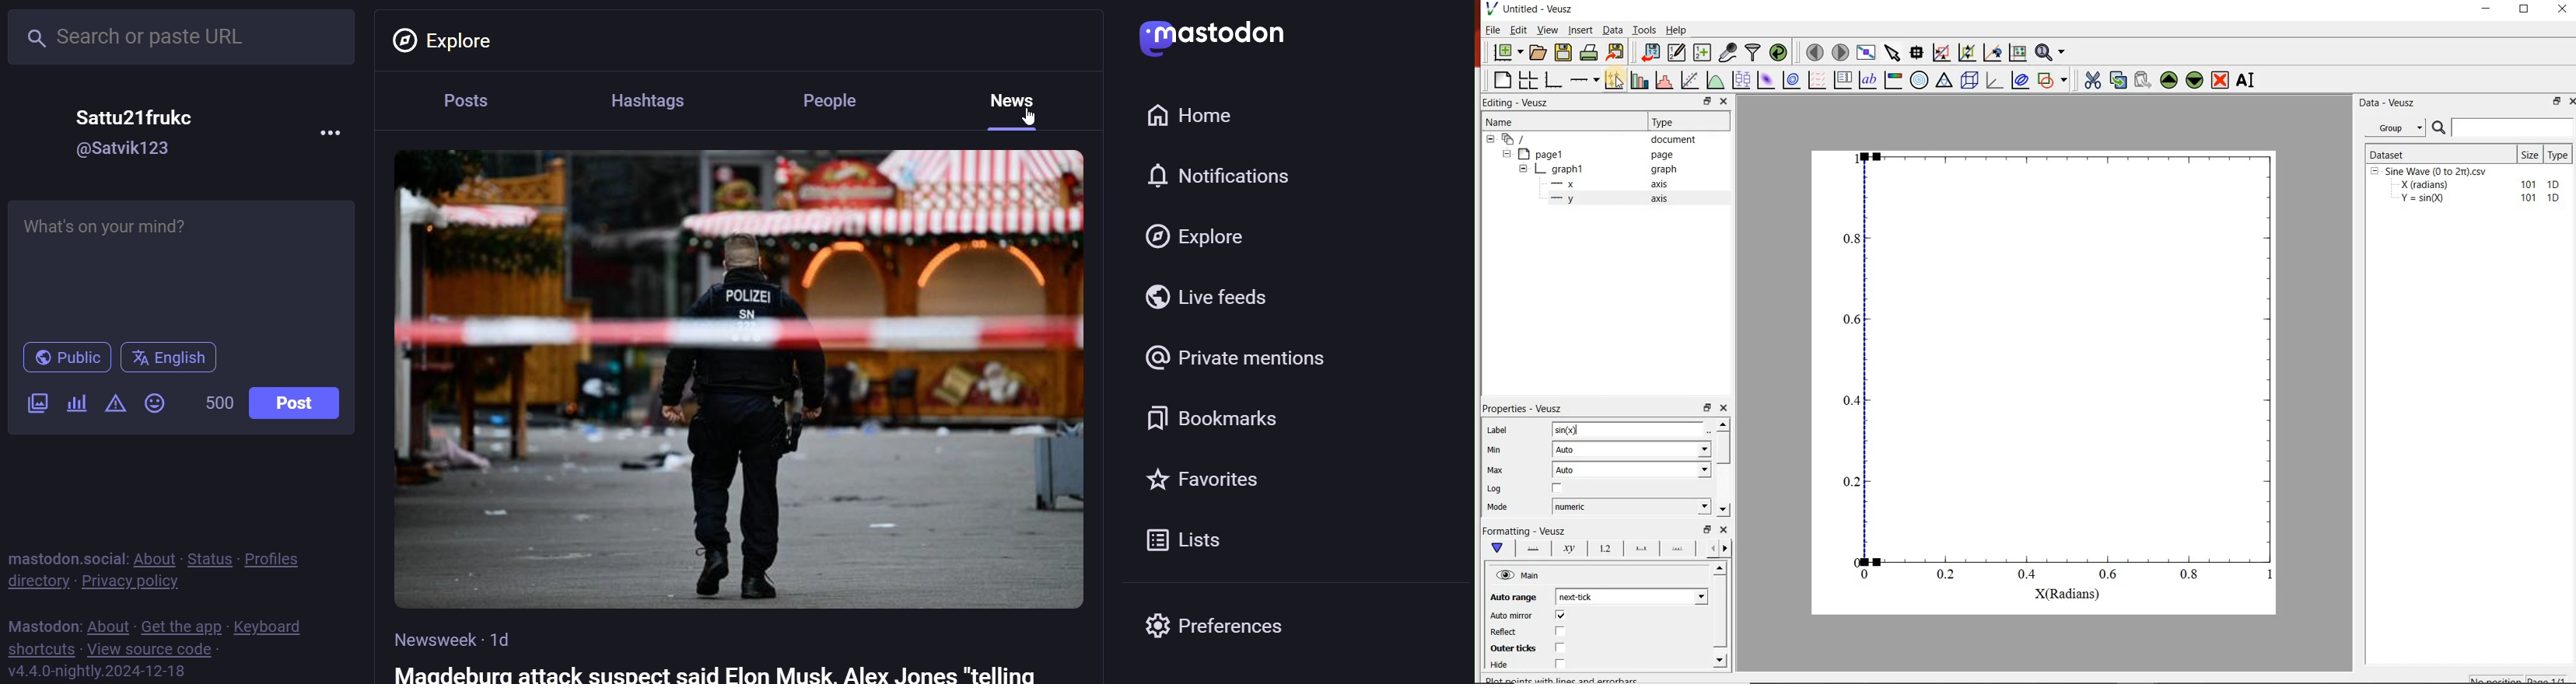  I want to click on news, so click(1017, 99).